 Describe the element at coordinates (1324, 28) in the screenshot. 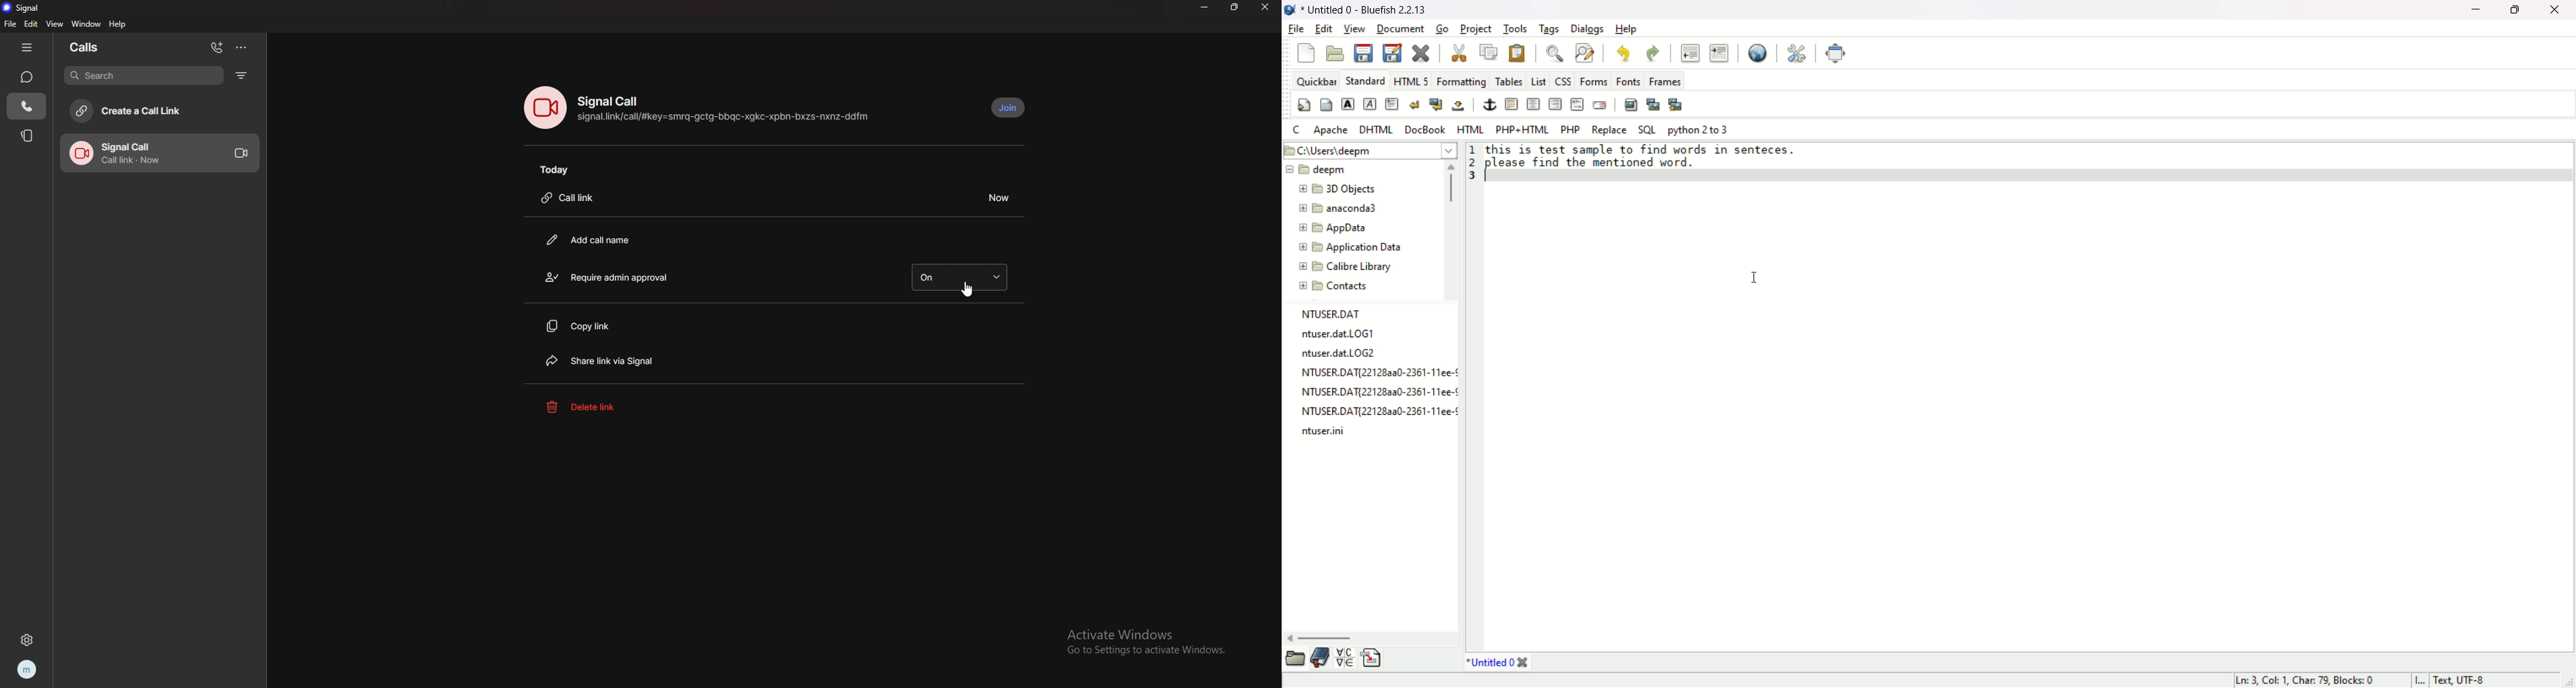

I see `edit` at that location.